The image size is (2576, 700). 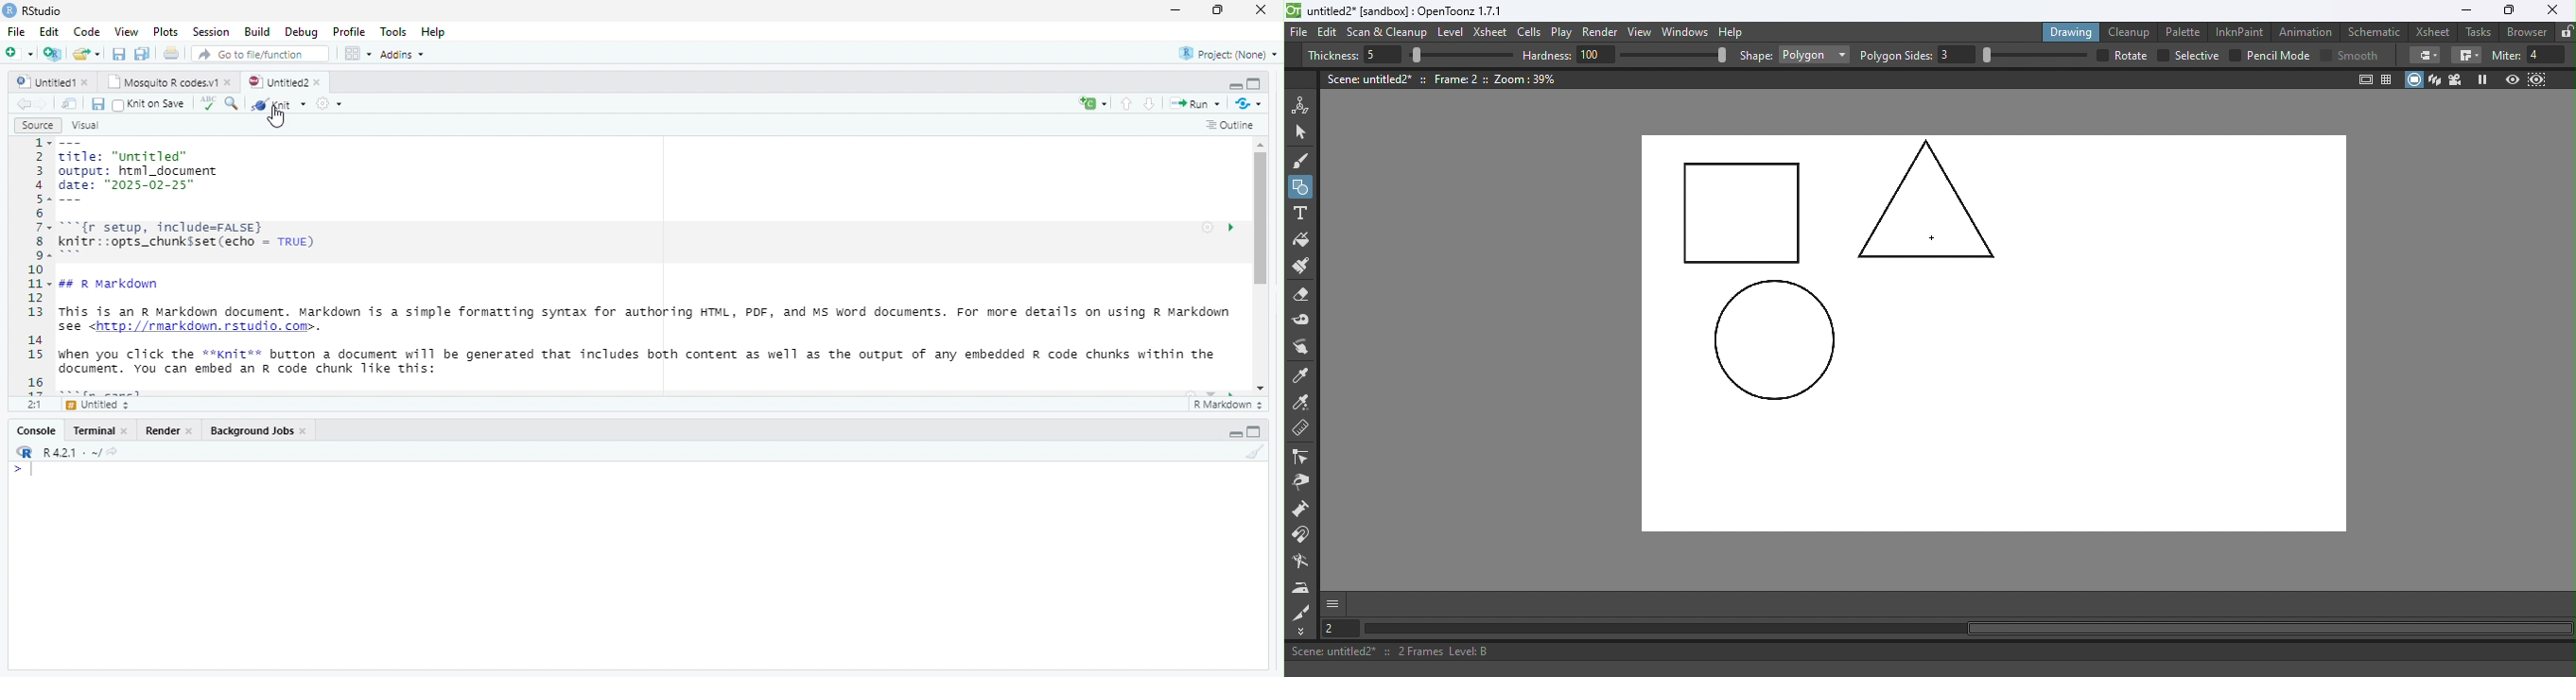 What do you see at coordinates (1178, 9) in the screenshot?
I see `minimise` at bounding box center [1178, 9].